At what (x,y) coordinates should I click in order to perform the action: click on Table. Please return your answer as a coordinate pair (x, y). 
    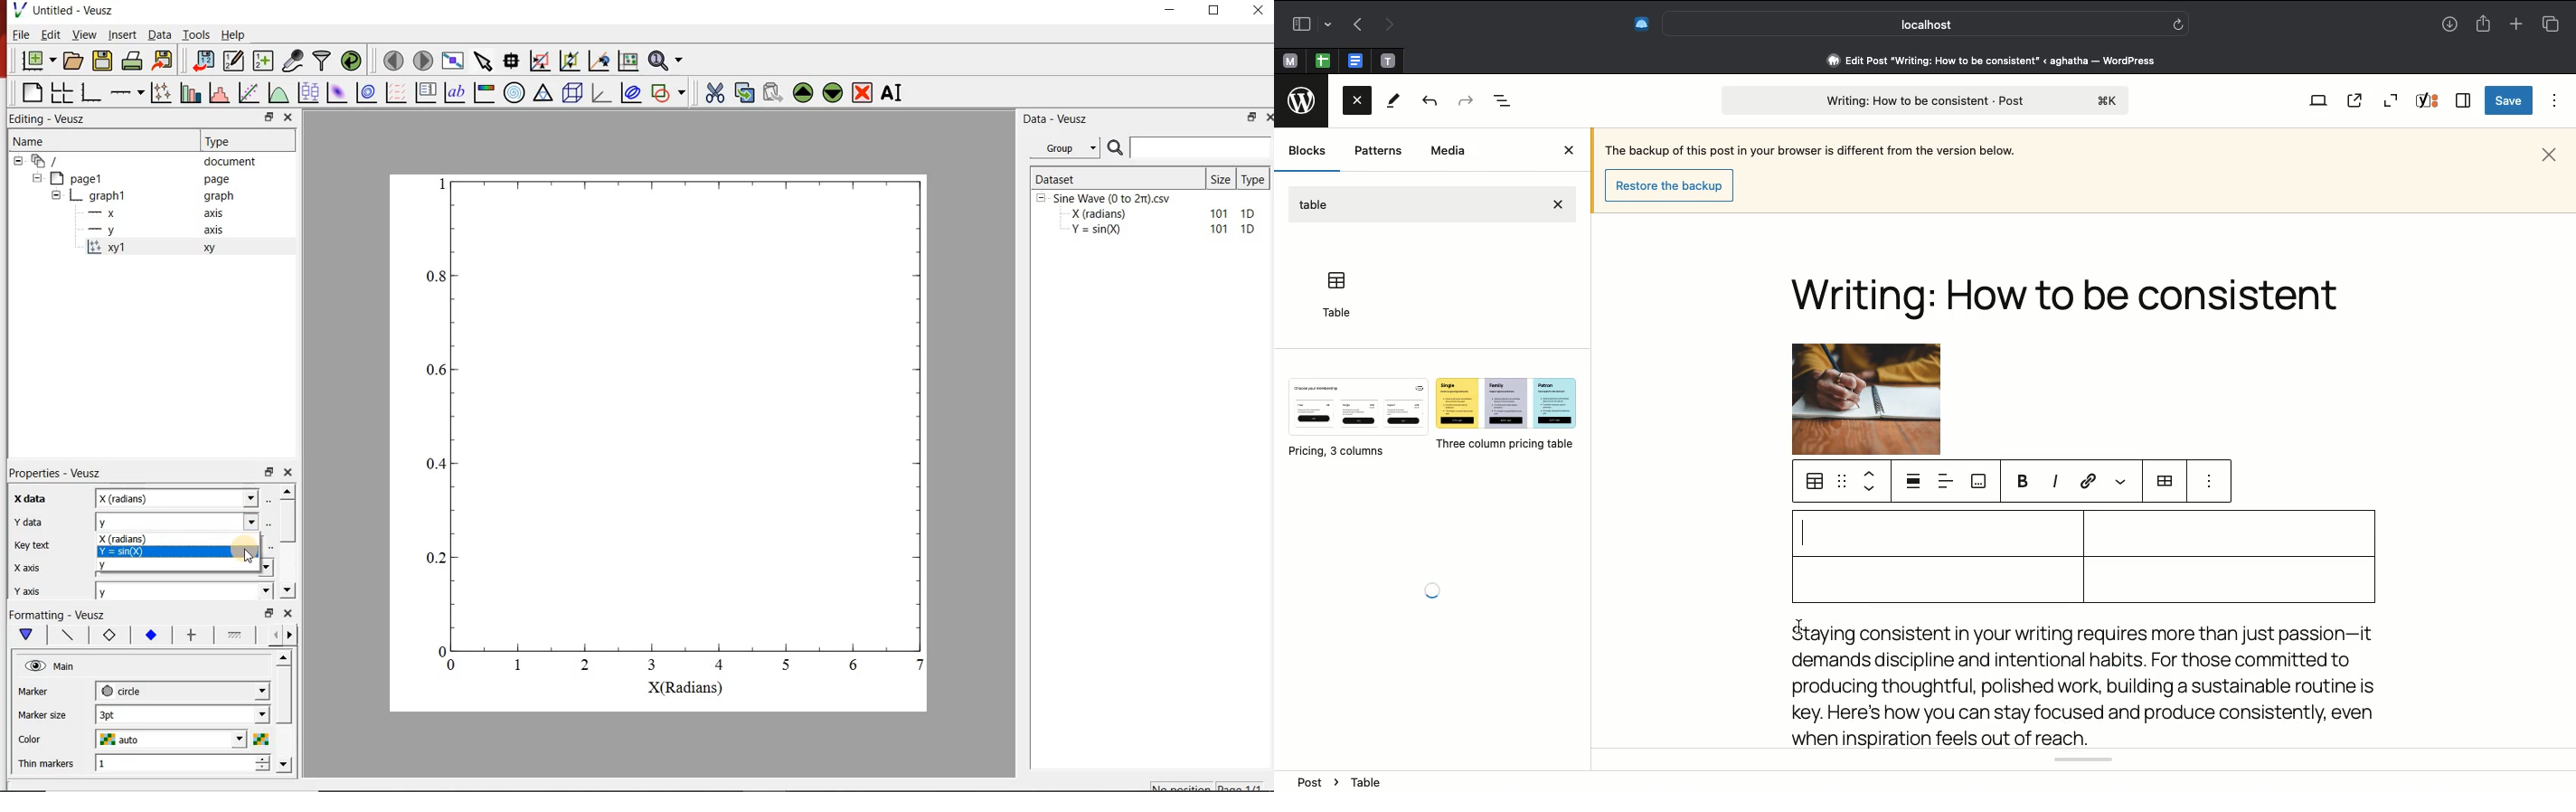
    Looking at the image, I should click on (1335, 294).